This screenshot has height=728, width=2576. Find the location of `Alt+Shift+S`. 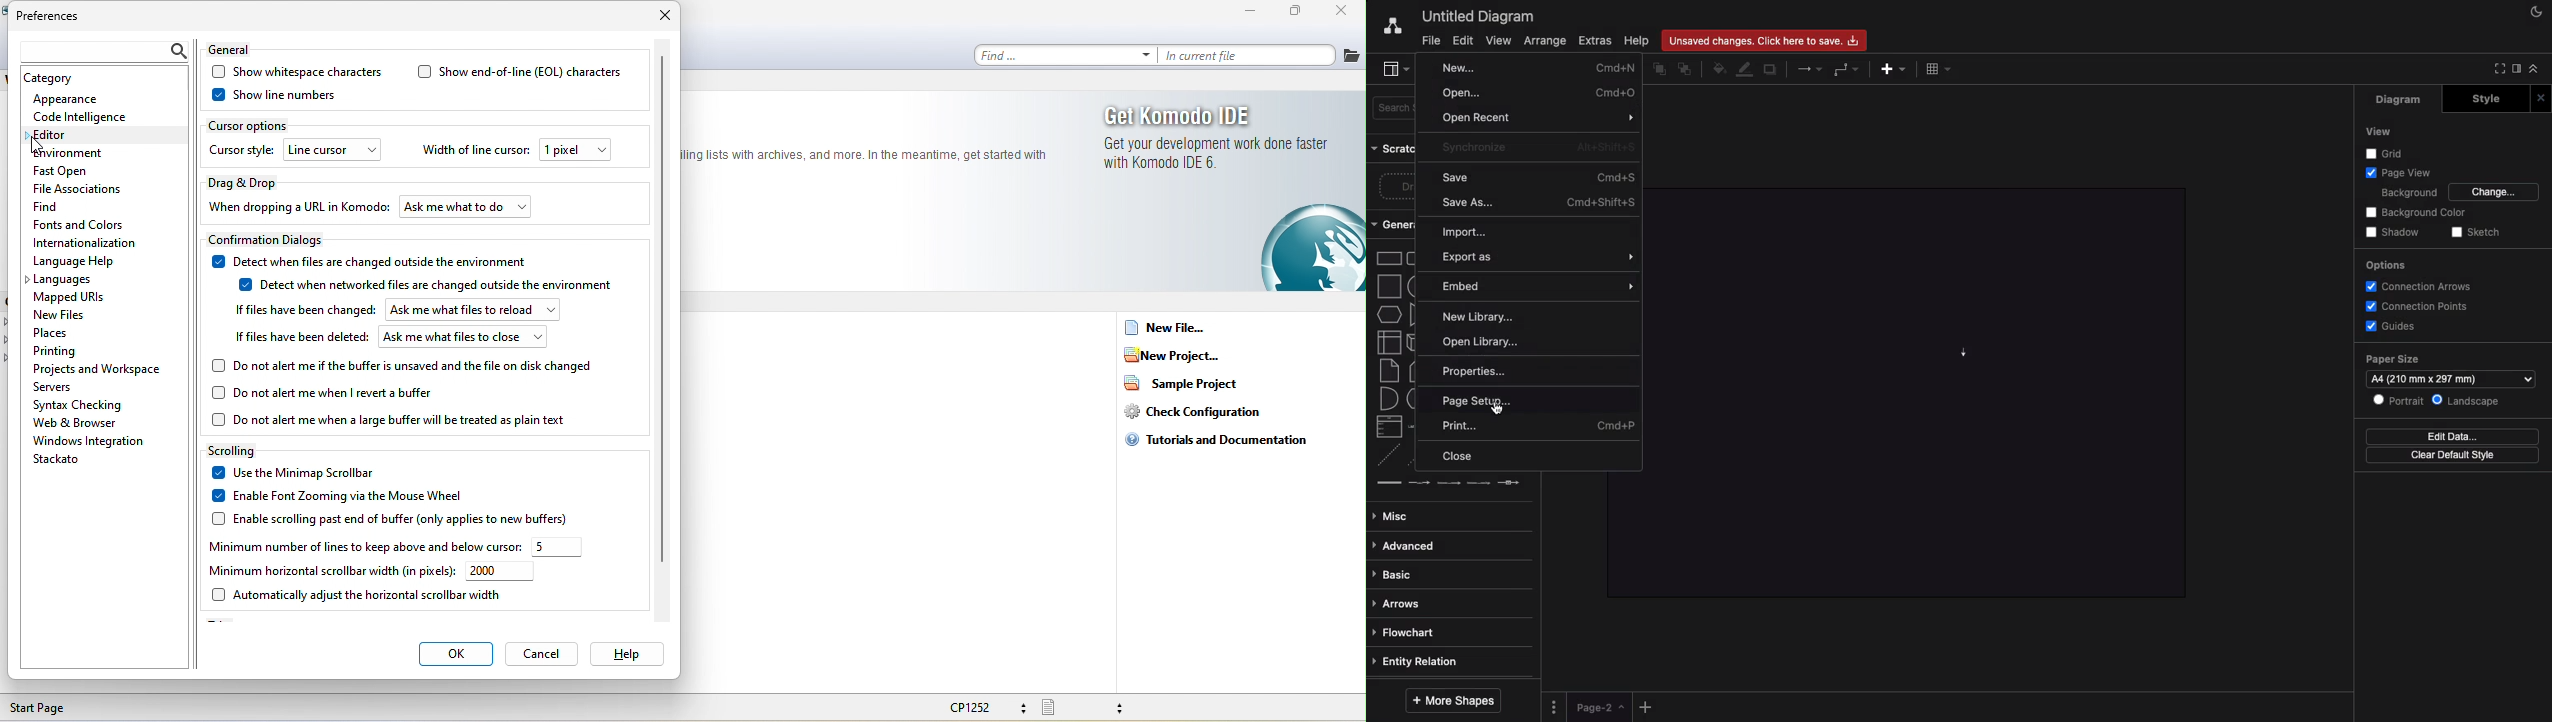

Alt+Shift+S is located at coordinates (1606, 146).